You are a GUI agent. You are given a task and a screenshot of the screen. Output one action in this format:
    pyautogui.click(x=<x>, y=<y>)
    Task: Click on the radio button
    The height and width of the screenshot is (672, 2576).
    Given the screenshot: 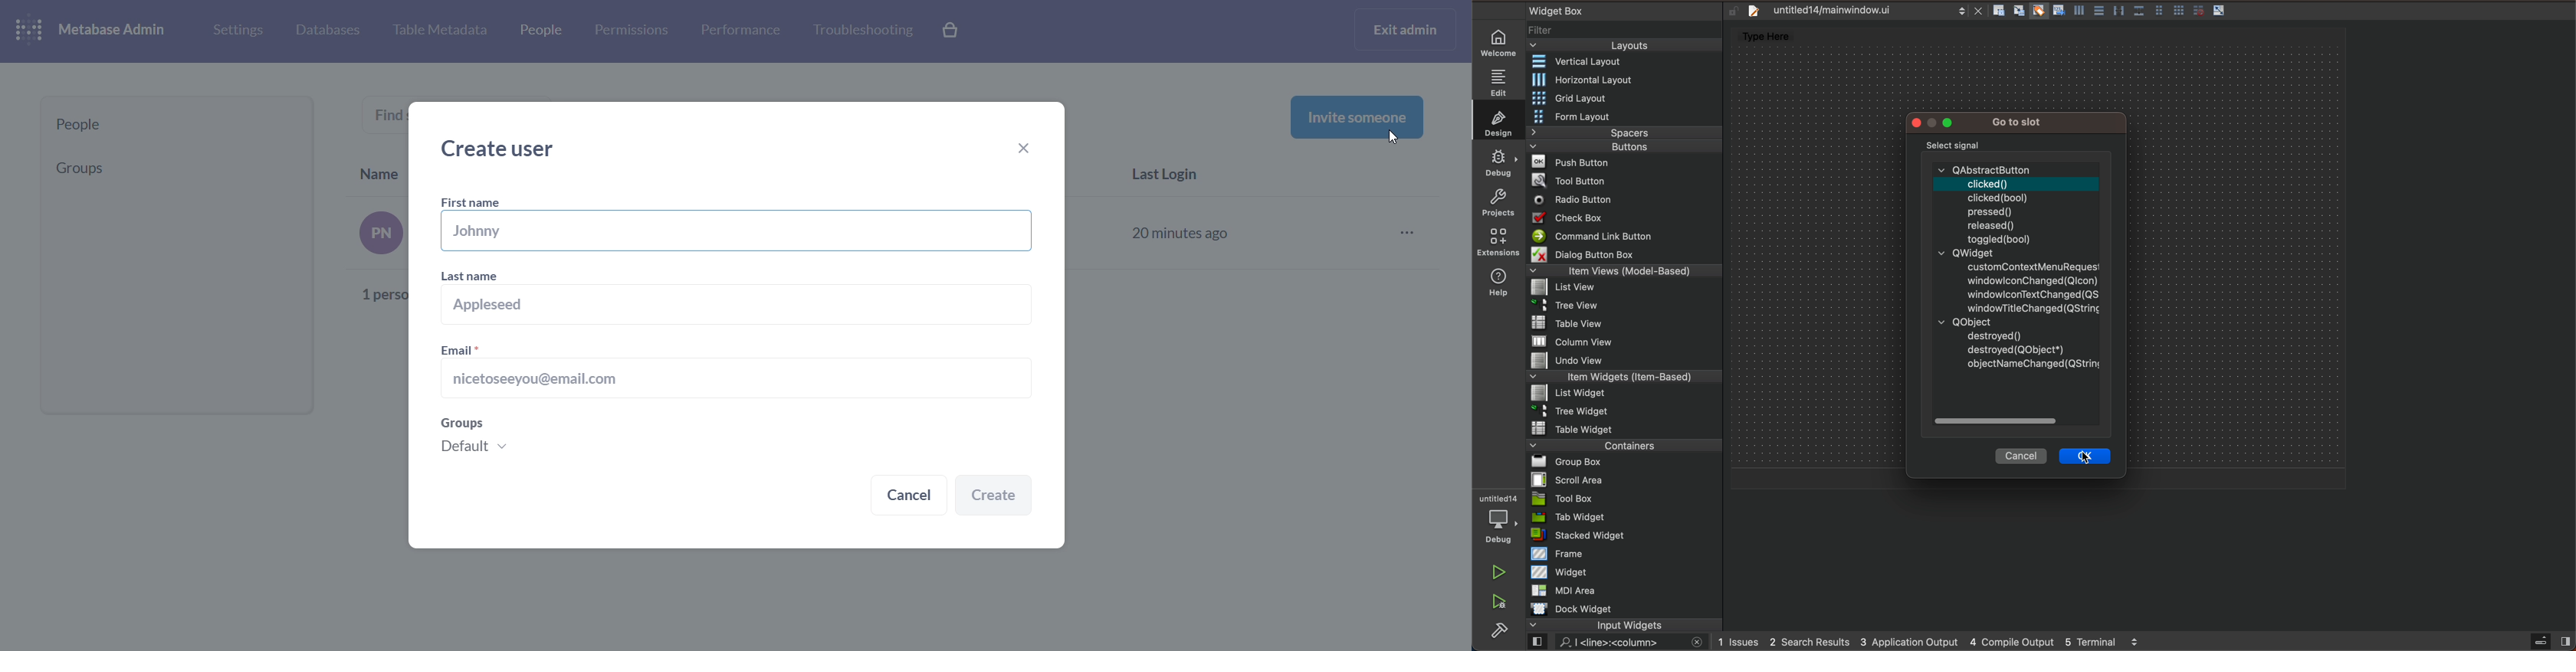 What is the action you would take?
    pyautogui.click(x=1629, y=201)
    